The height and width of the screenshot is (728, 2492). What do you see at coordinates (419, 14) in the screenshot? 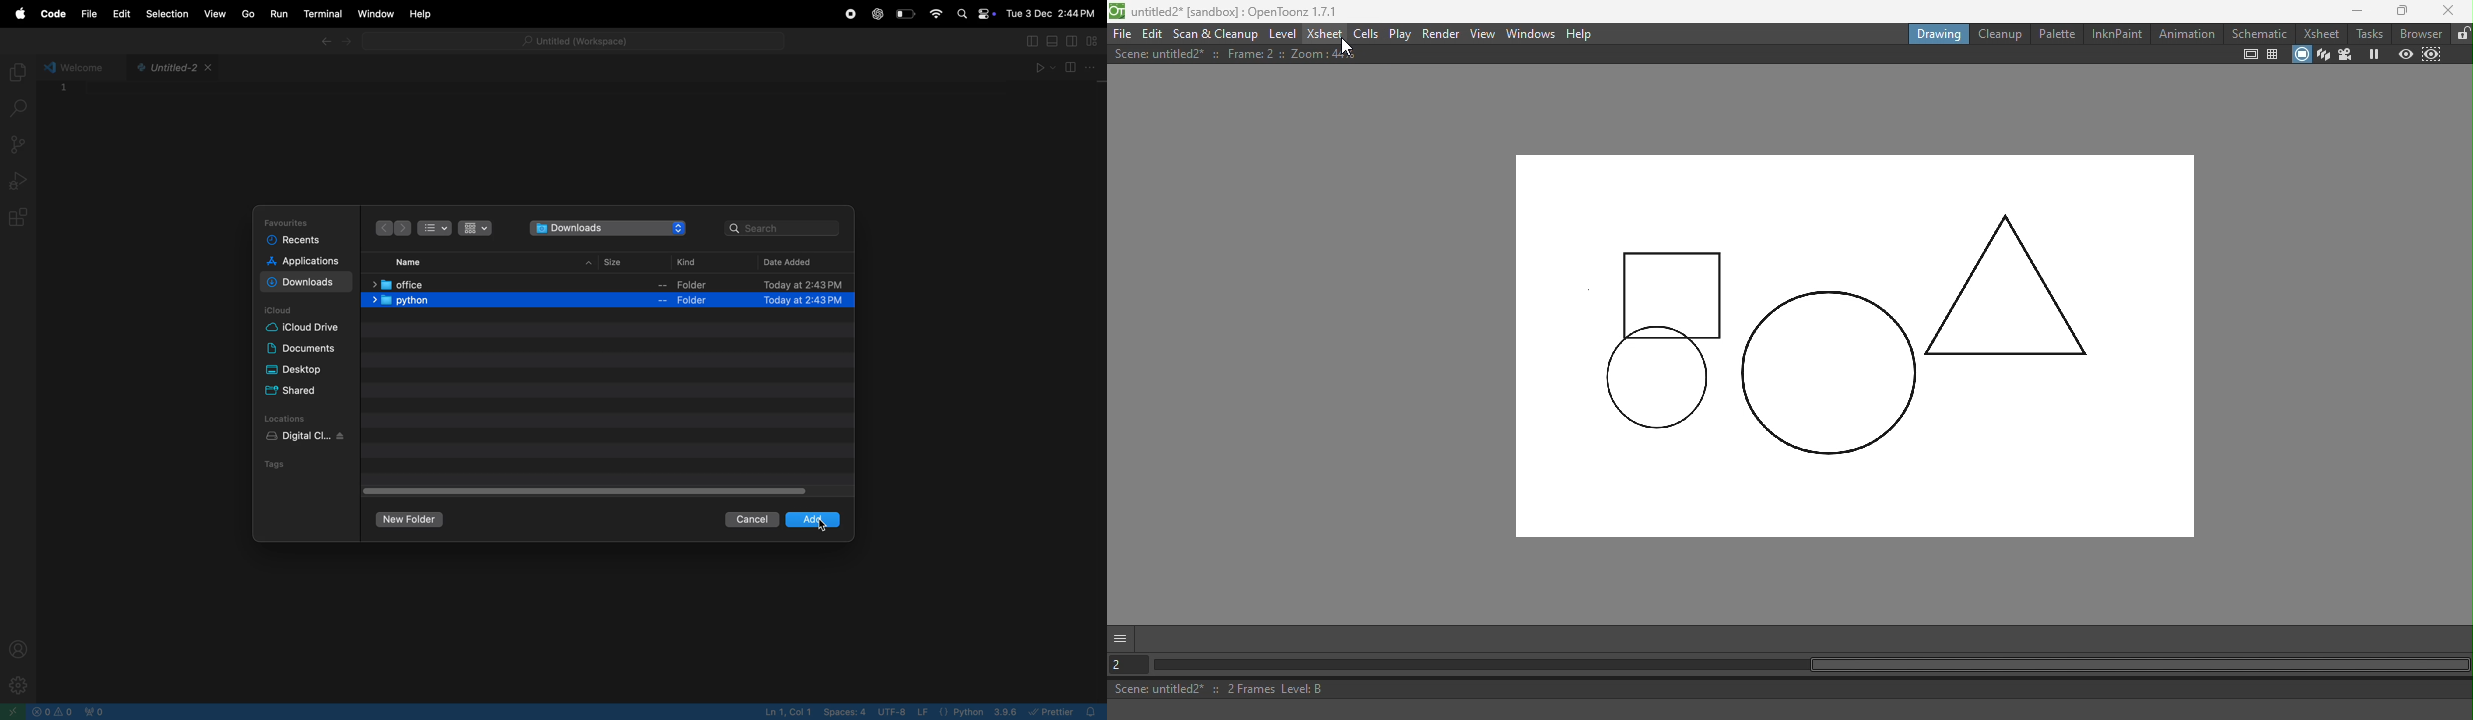
I see `help` at bounding box center [419, 14].